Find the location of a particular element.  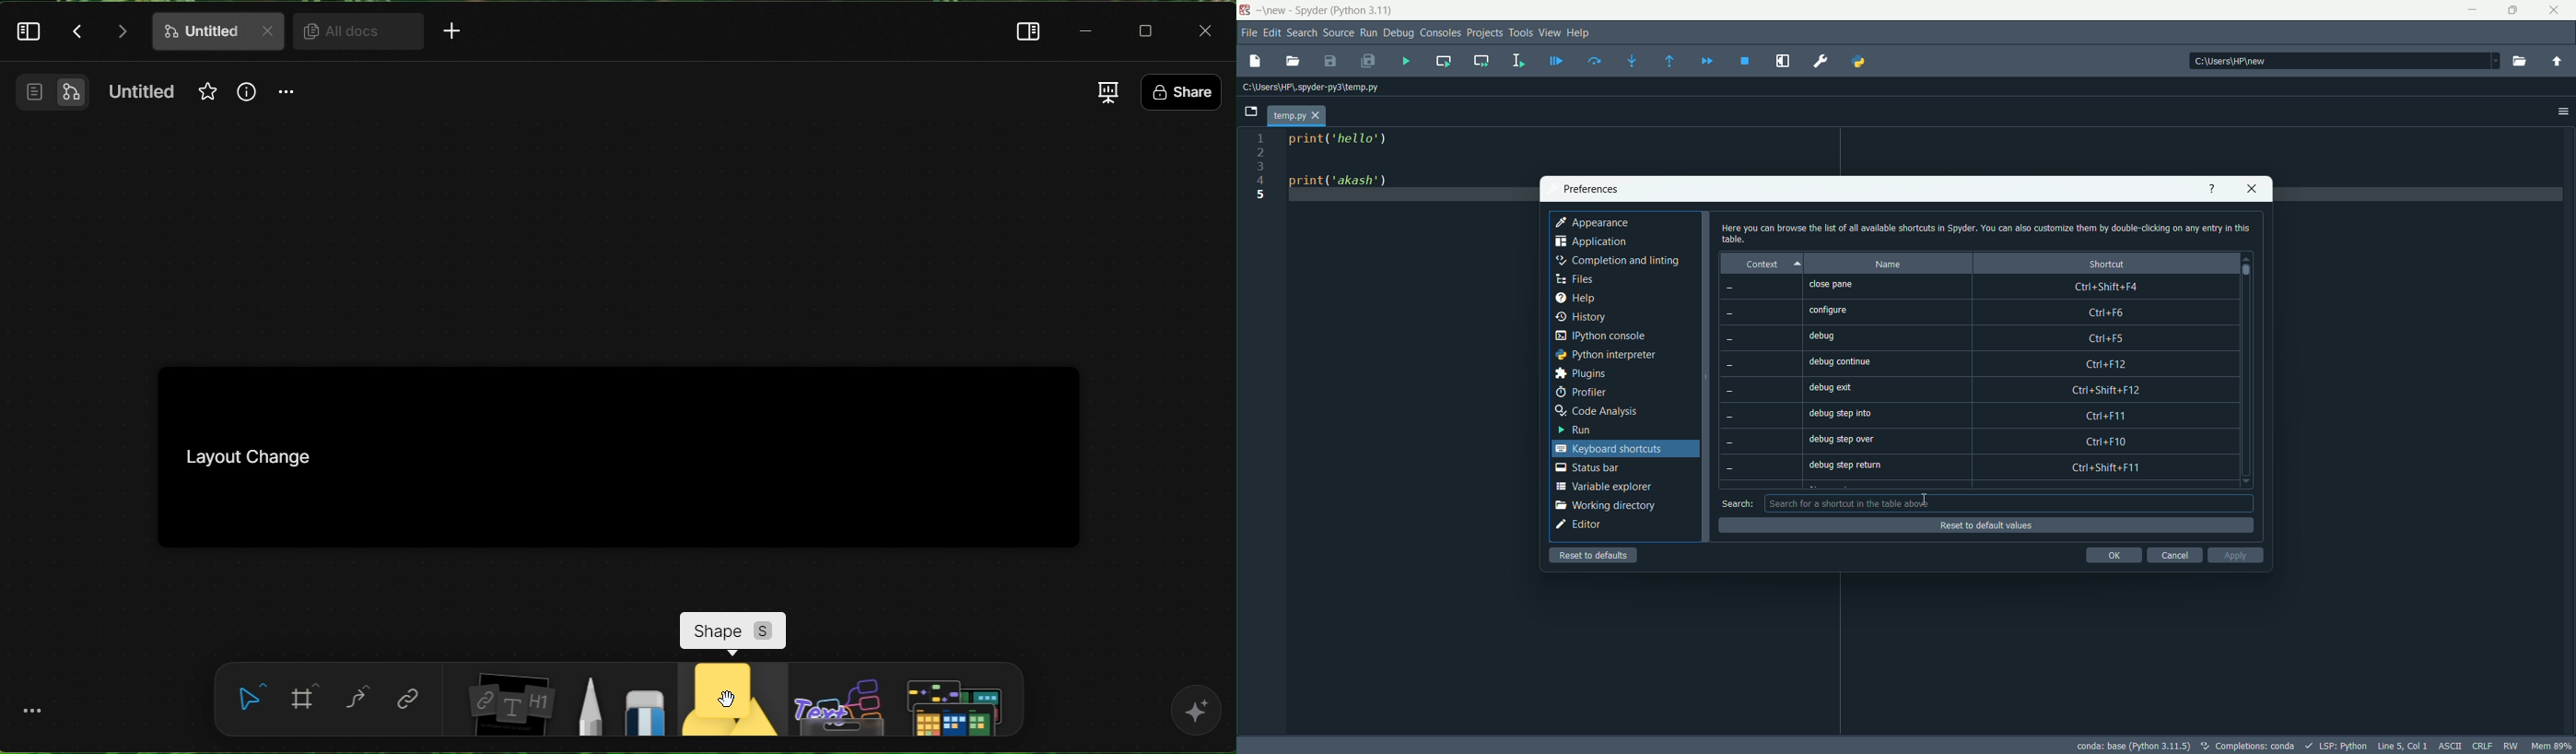

python interpreter  is located at coordinates (1605, 355).